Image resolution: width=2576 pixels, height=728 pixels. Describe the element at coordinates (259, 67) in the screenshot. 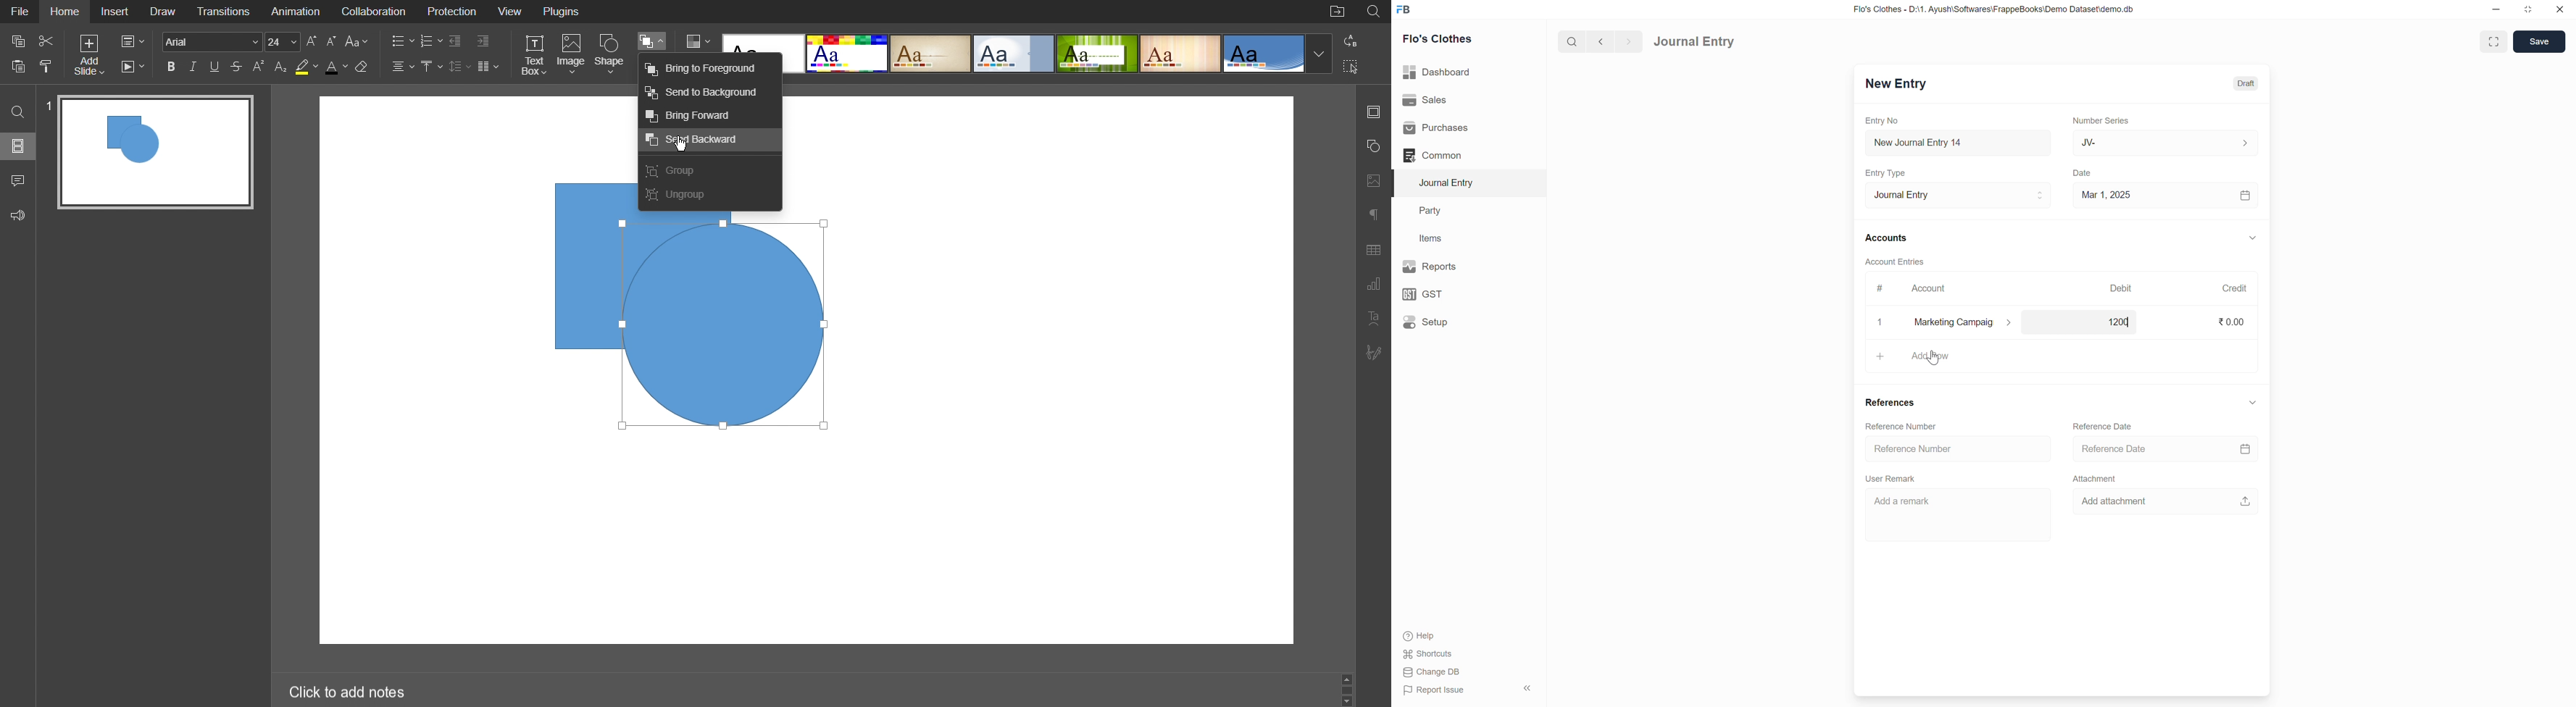

I see `Superscript` at that location.